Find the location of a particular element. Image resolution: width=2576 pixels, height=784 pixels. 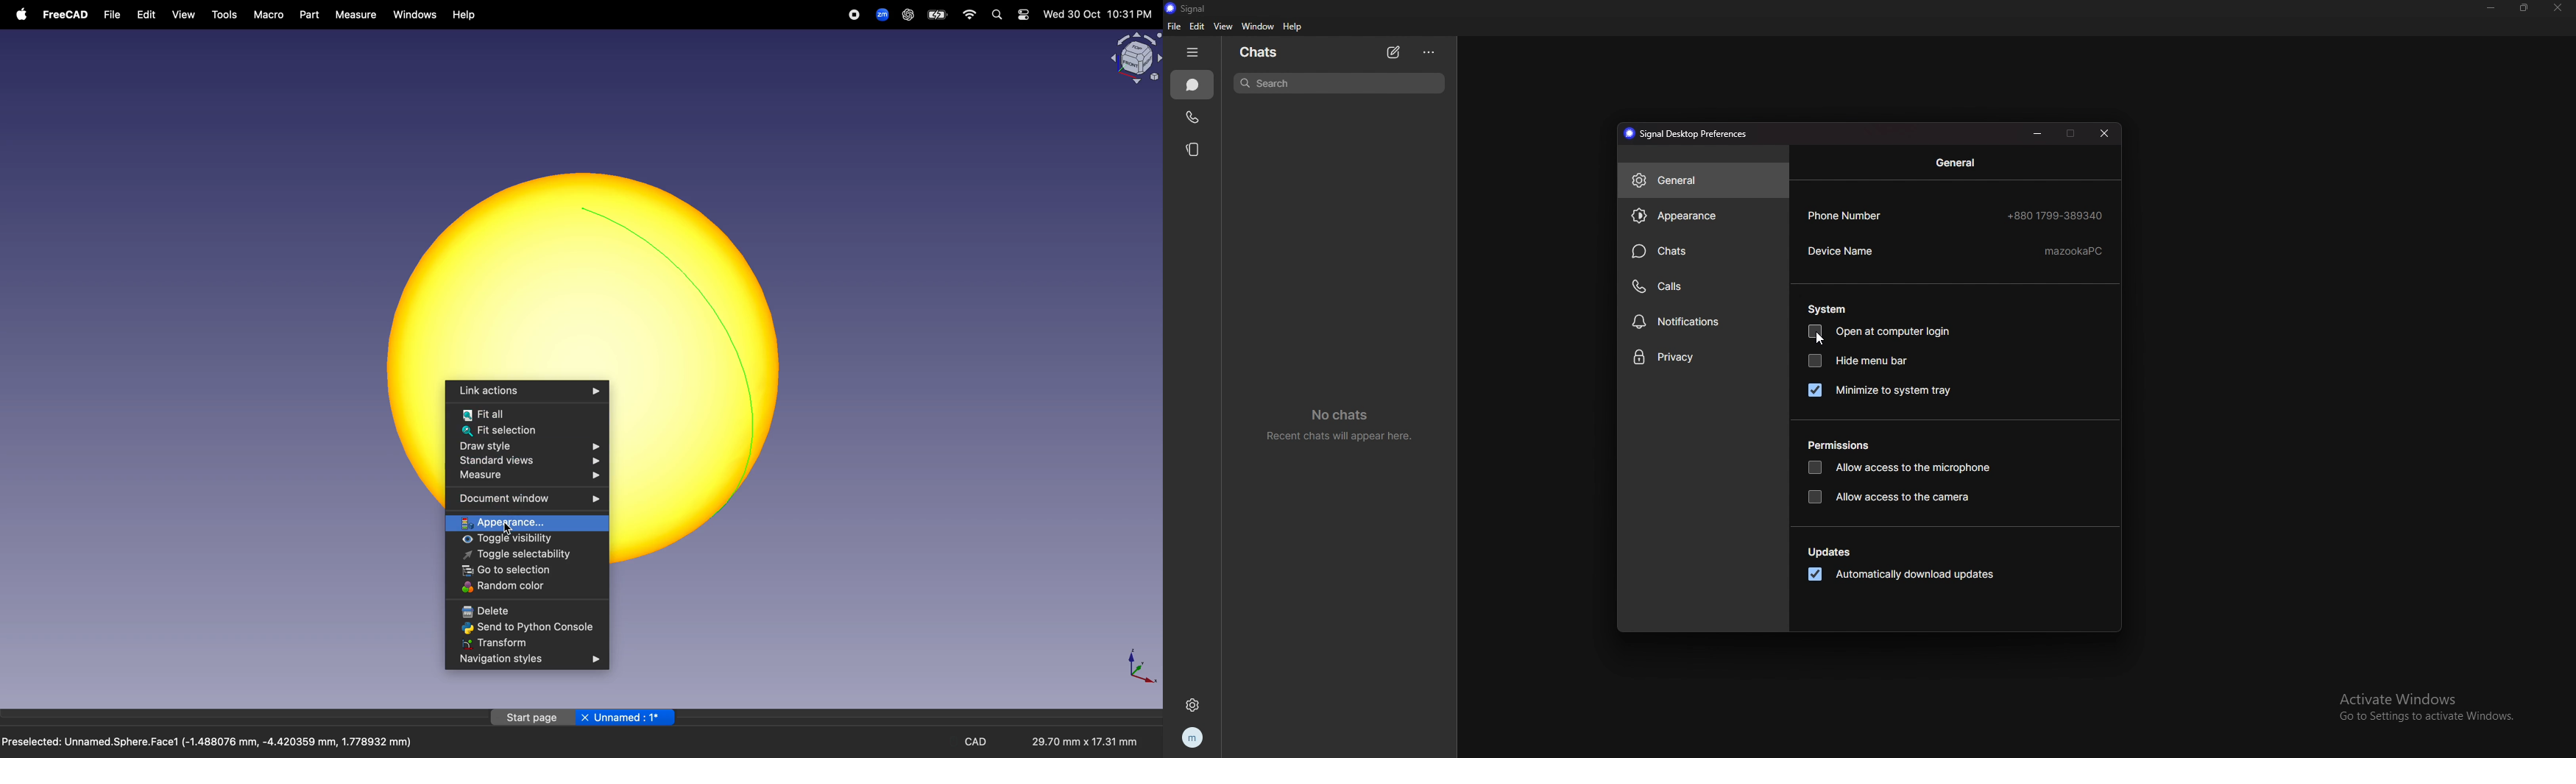

search is located at coordinates (1338, 82).